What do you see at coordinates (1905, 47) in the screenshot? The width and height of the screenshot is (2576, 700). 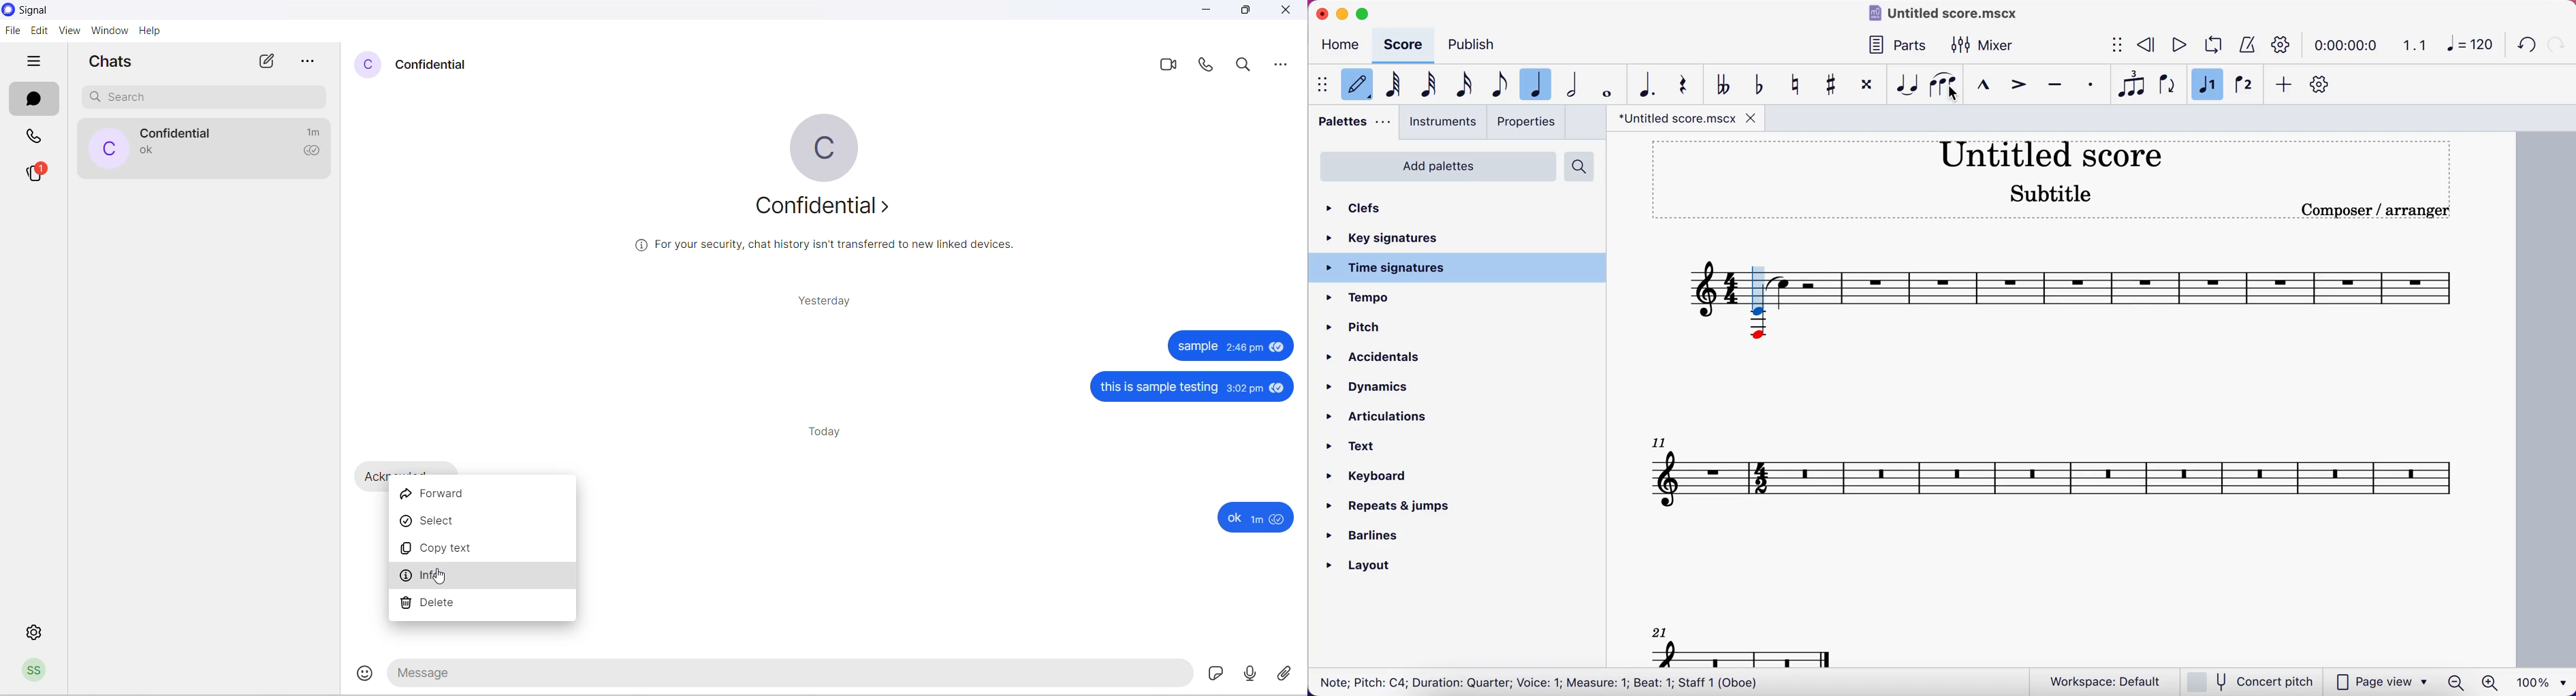 I see `parts` at bounding box center [1905, 47].